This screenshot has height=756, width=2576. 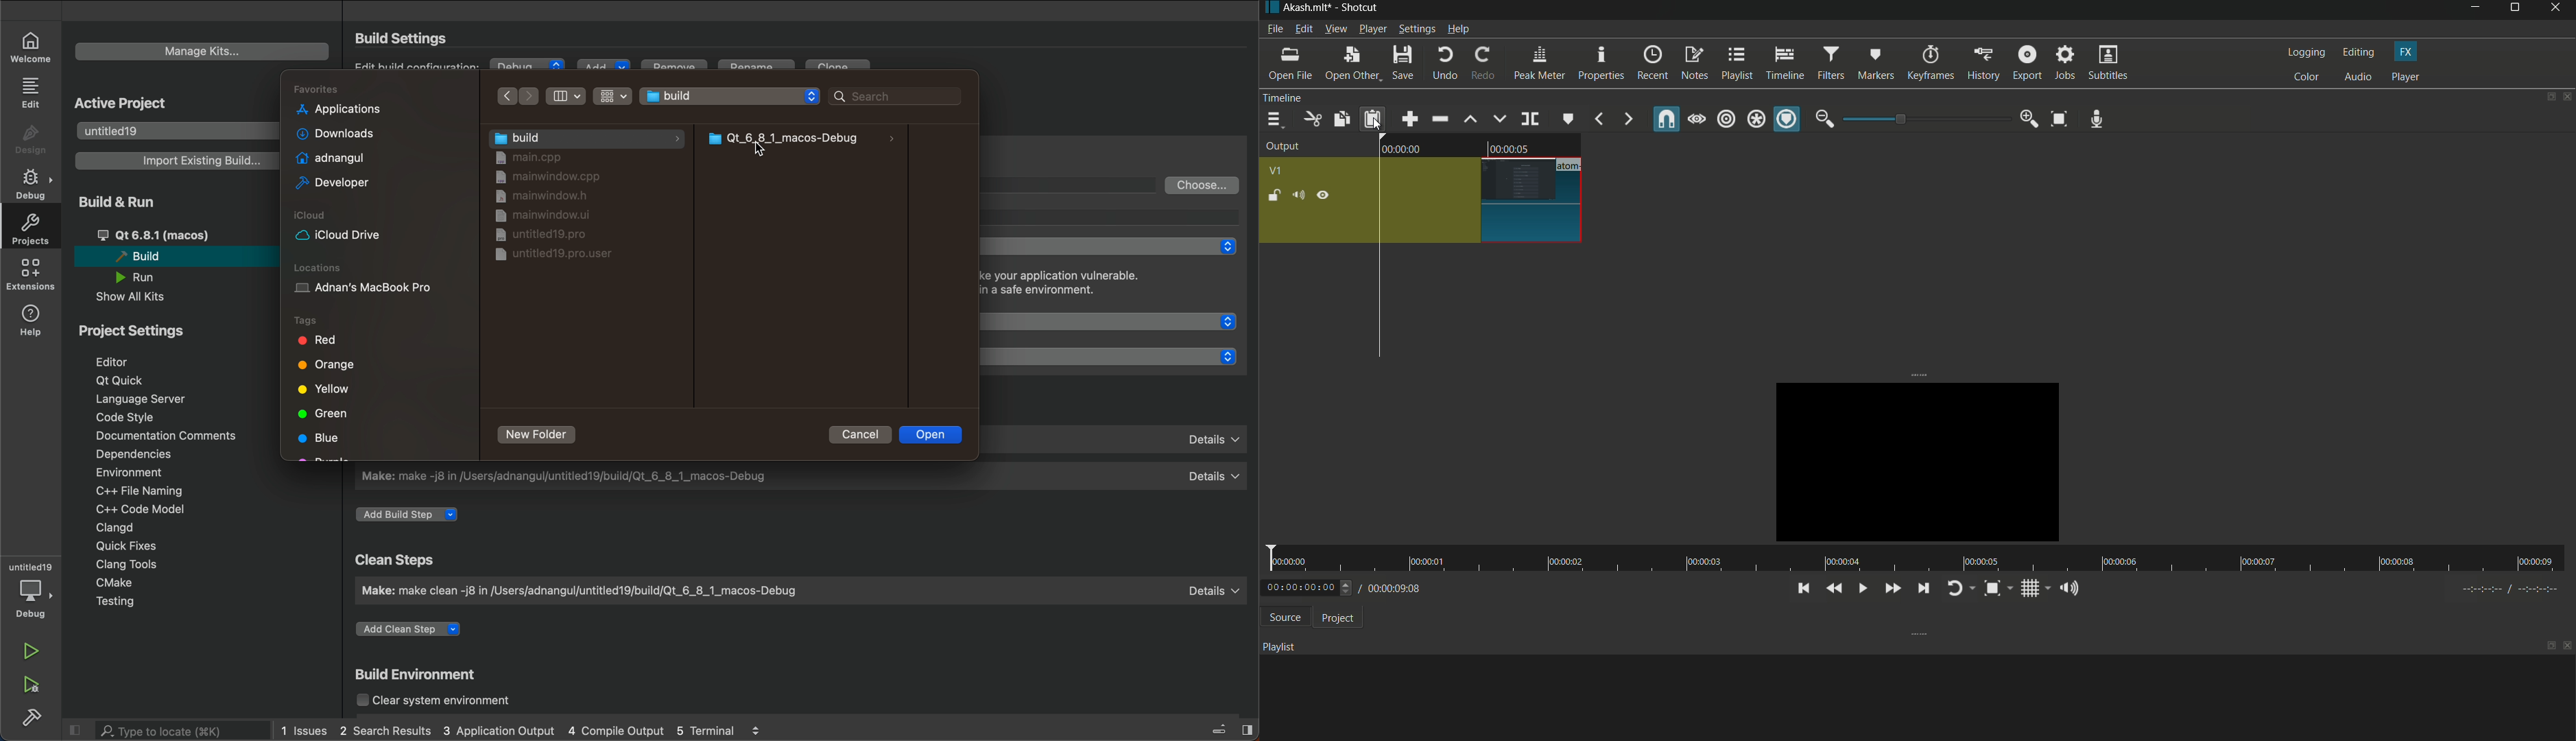 I want to click on qt quick, so click(x=122, y=381).